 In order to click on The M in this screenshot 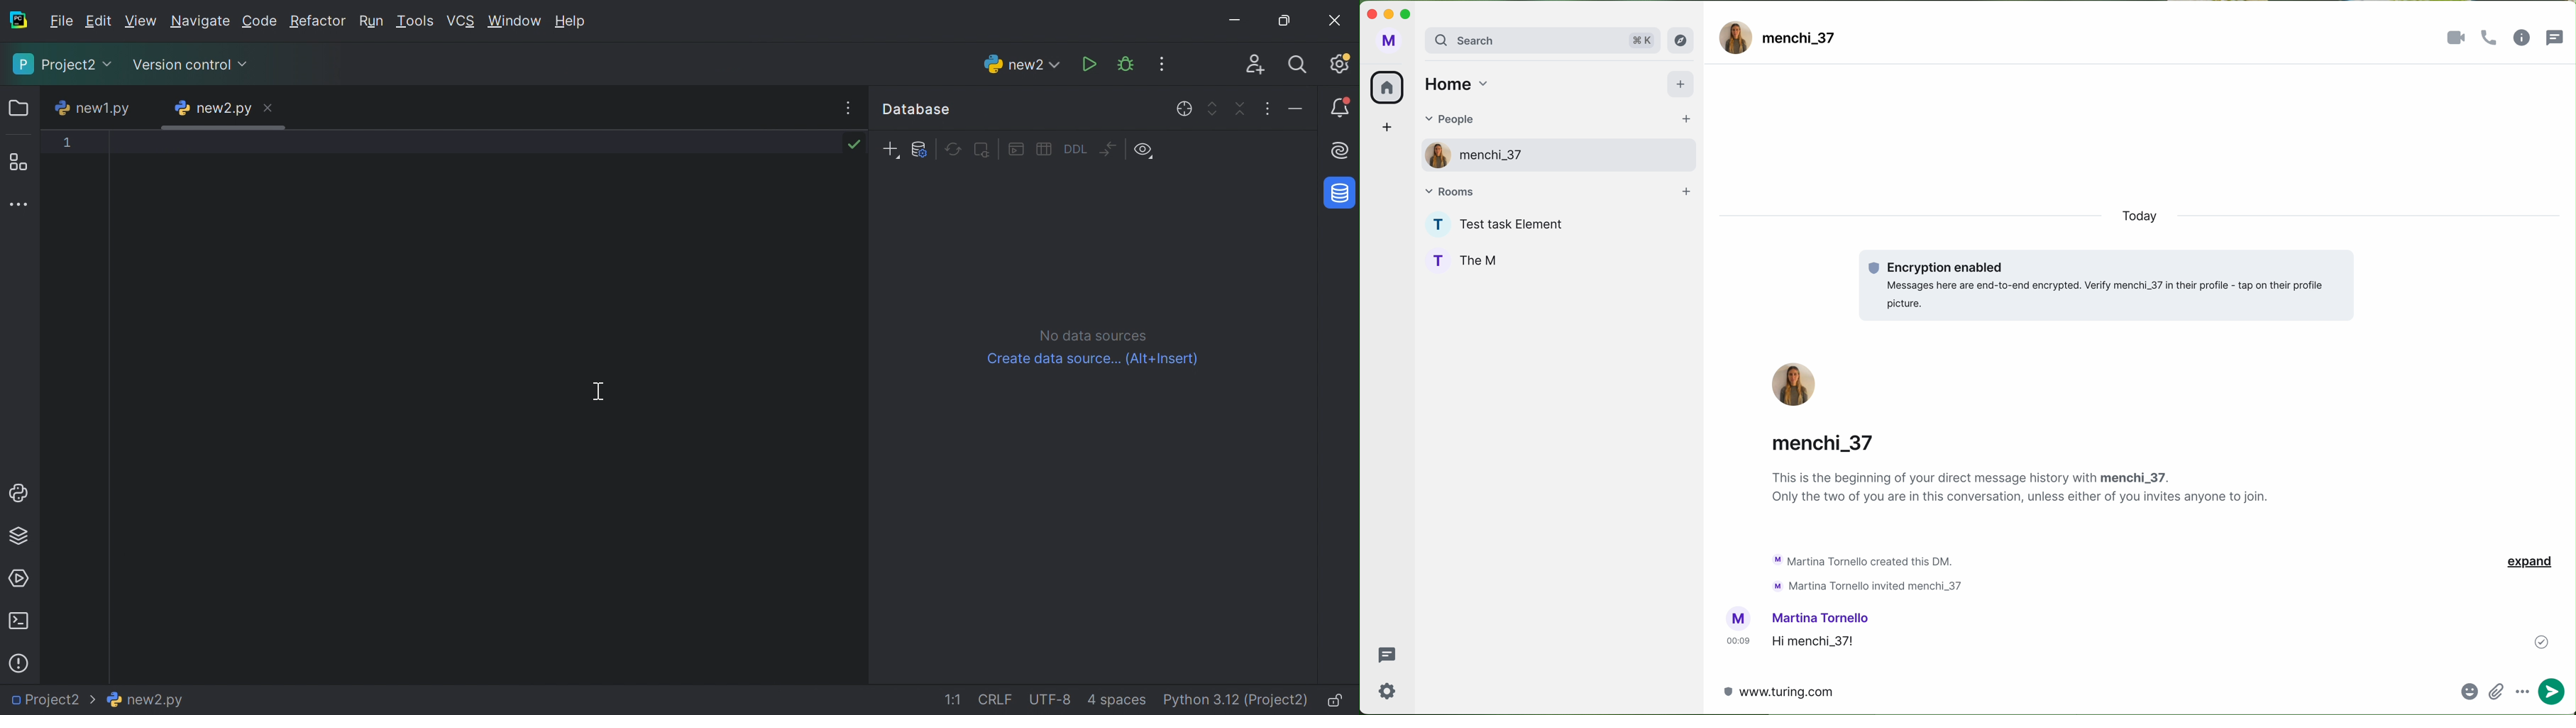, I will do `click(1484, 259)`.